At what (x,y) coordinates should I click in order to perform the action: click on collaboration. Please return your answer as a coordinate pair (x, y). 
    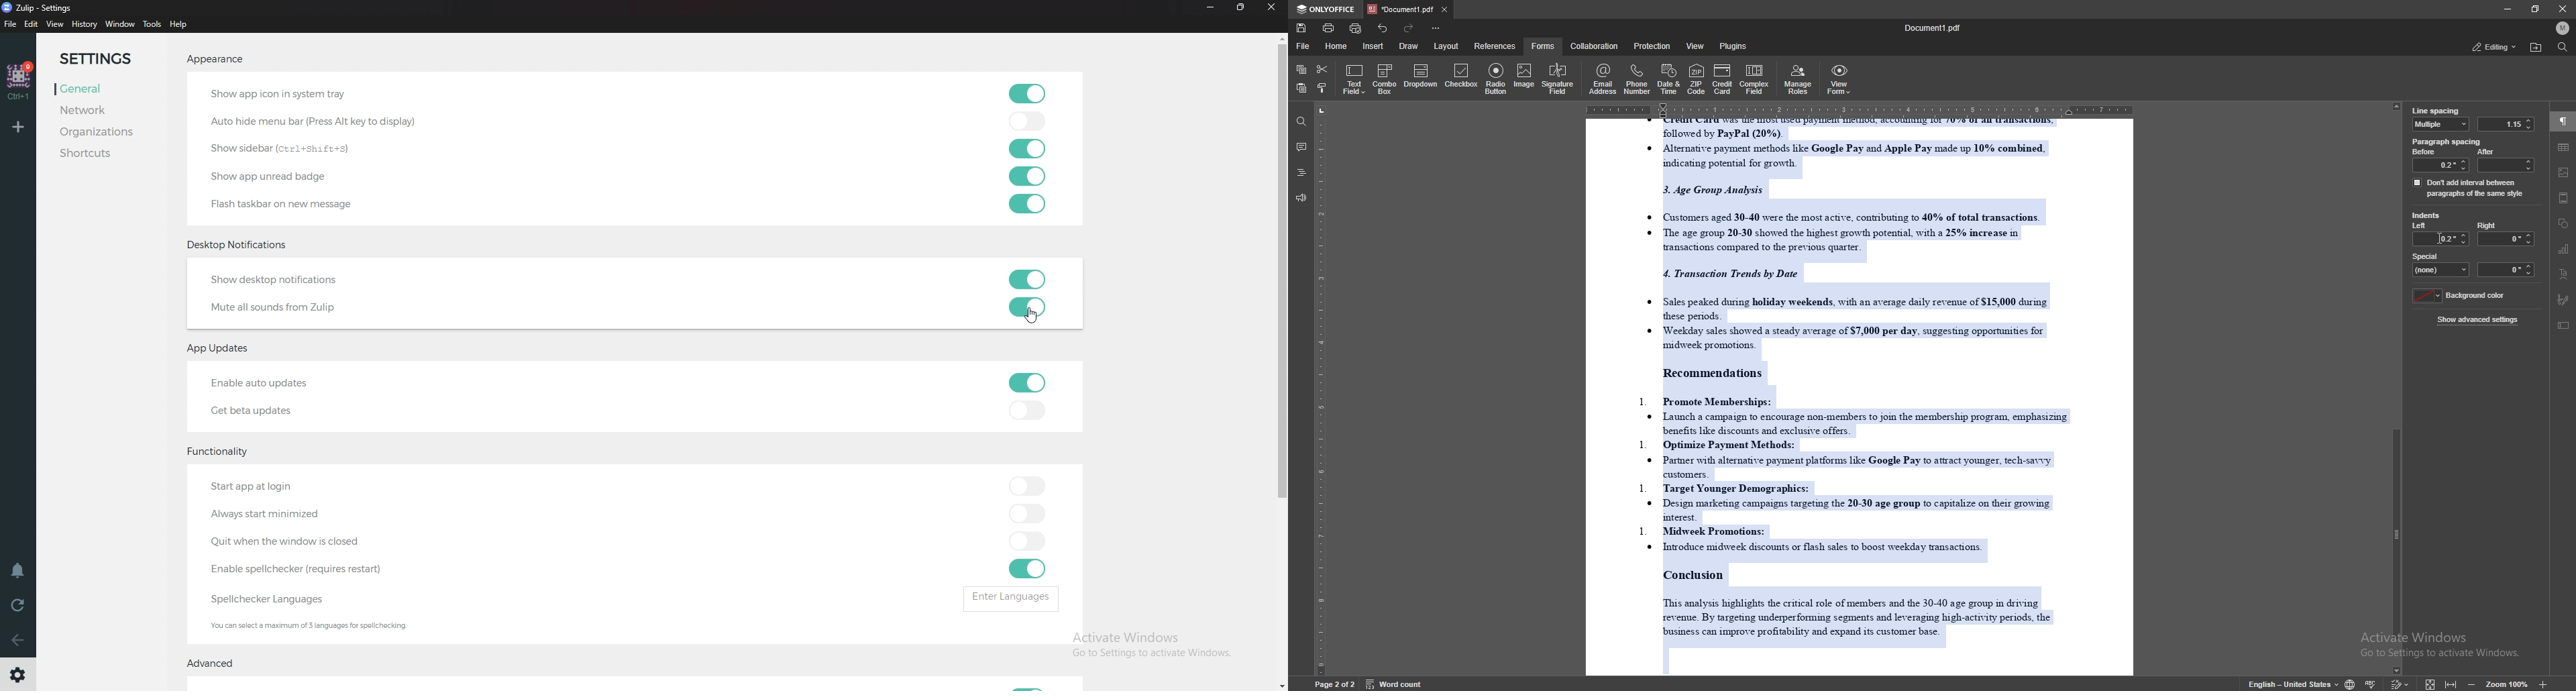
    Looking at the image, I should click on (1595, 46).